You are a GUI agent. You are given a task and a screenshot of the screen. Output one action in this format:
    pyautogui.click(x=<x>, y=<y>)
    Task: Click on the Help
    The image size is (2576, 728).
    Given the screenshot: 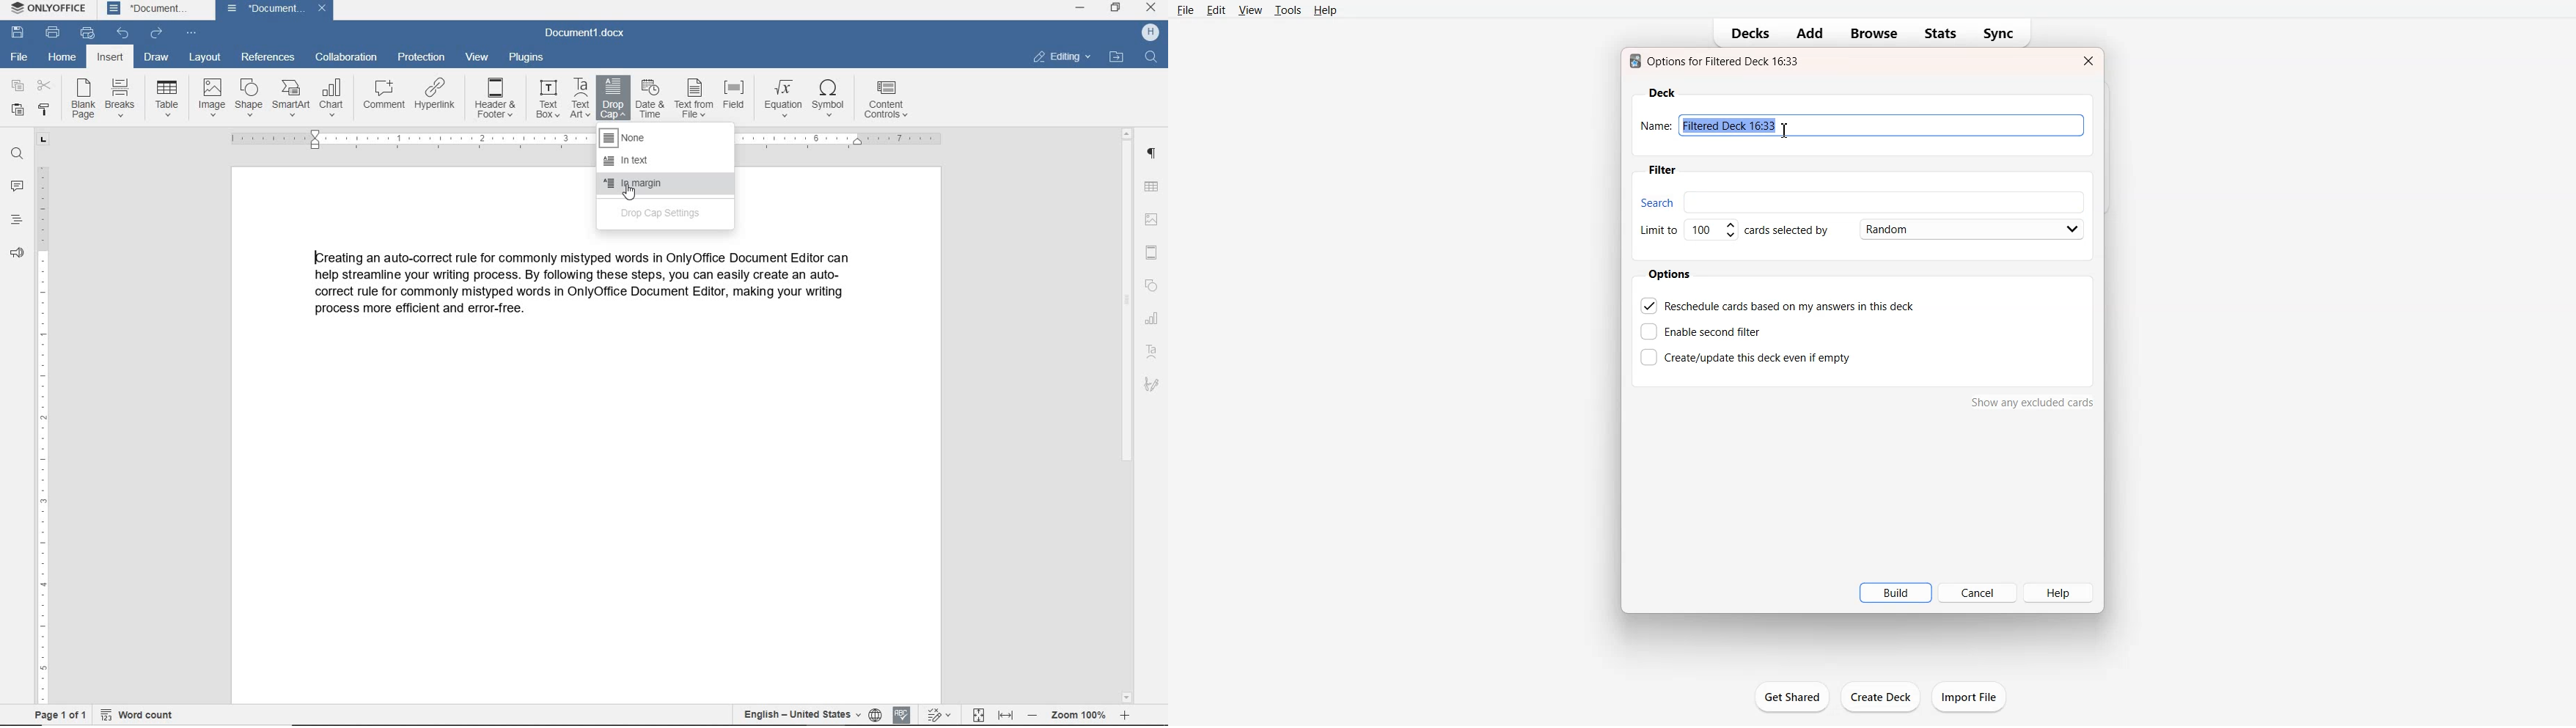 What is the action you would take?
    pyautogui.click(x=1326, y=10)
    